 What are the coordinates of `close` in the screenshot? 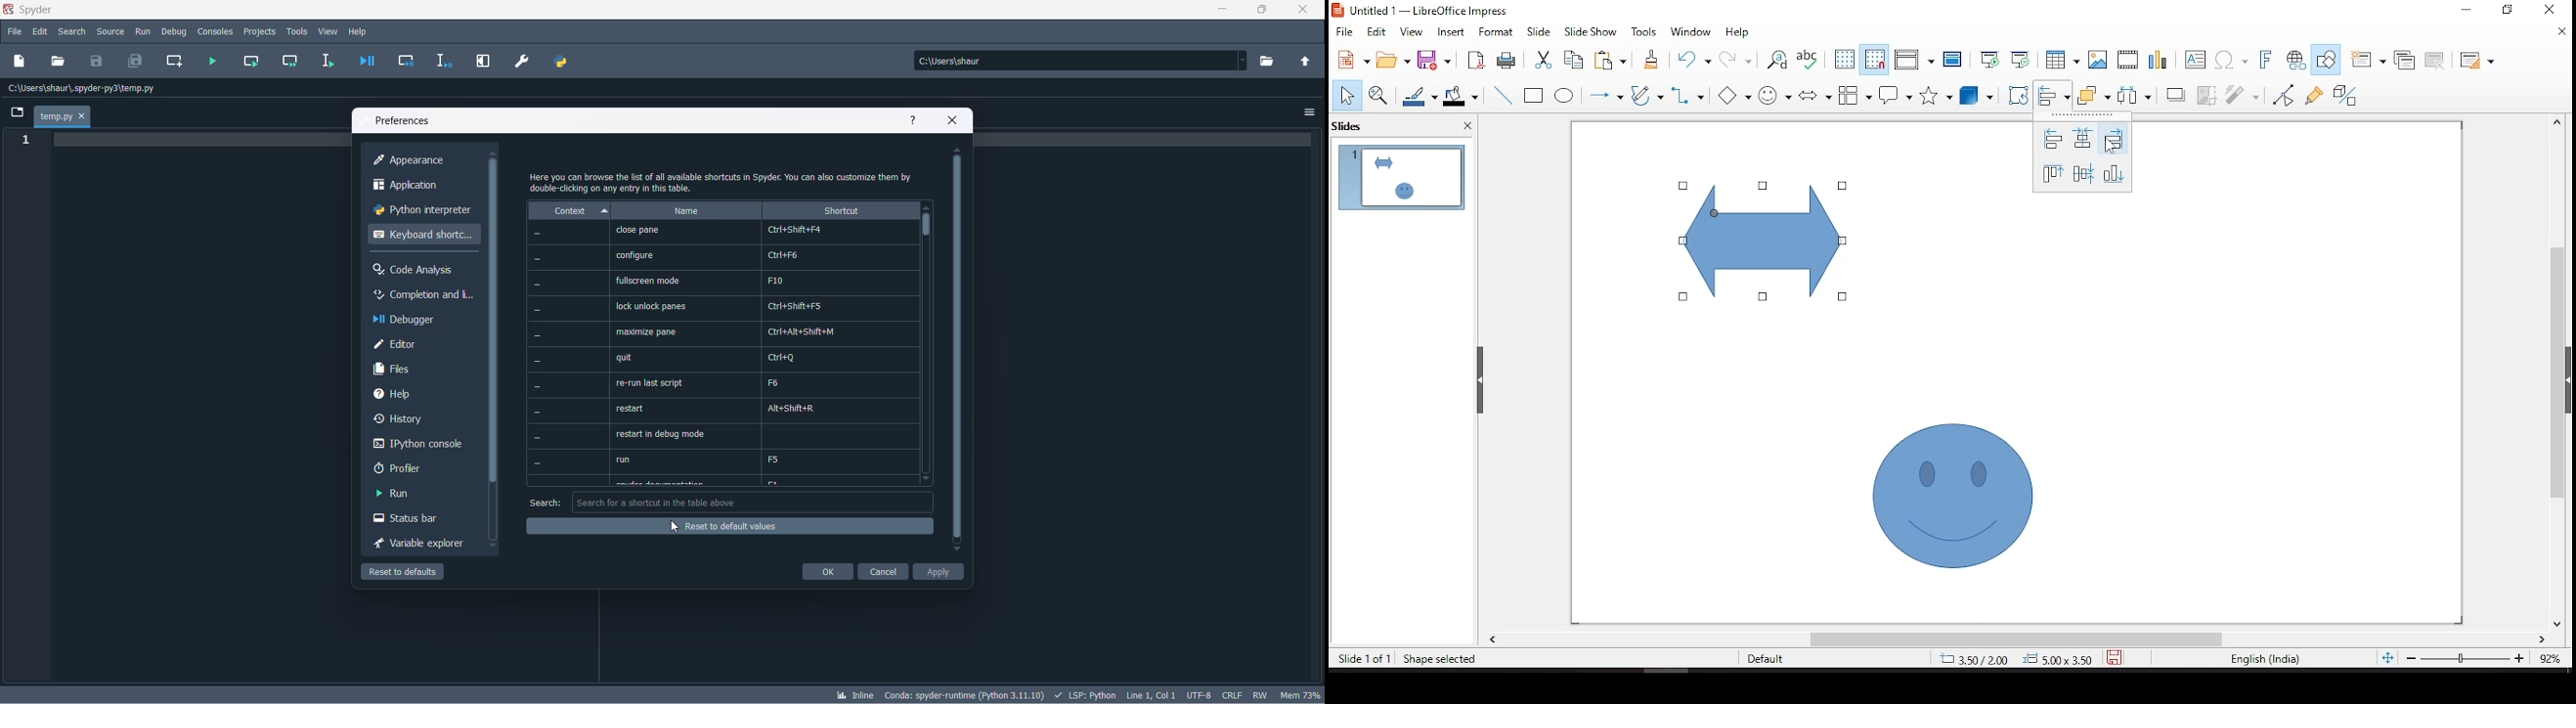 It's located at (955, 119).